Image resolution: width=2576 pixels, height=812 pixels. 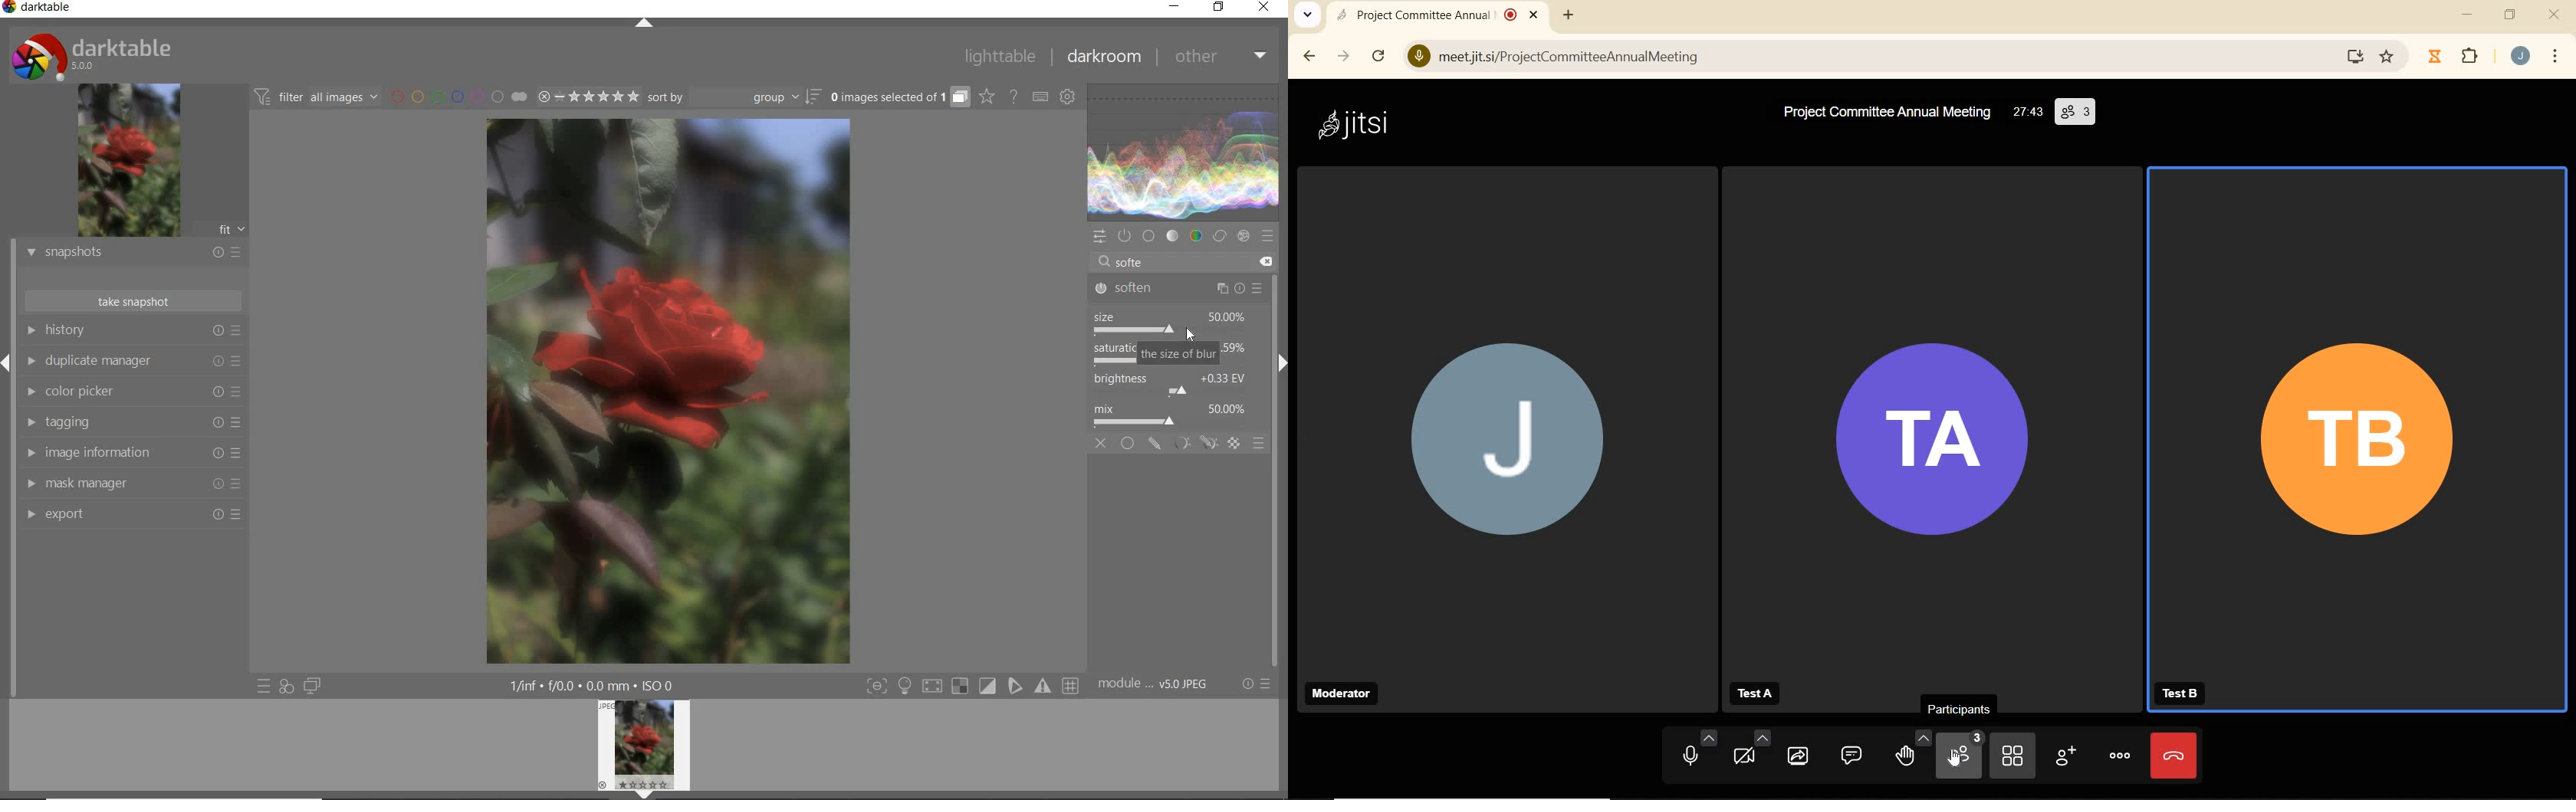 I want to click on soften, so click(x=1181, y=287).